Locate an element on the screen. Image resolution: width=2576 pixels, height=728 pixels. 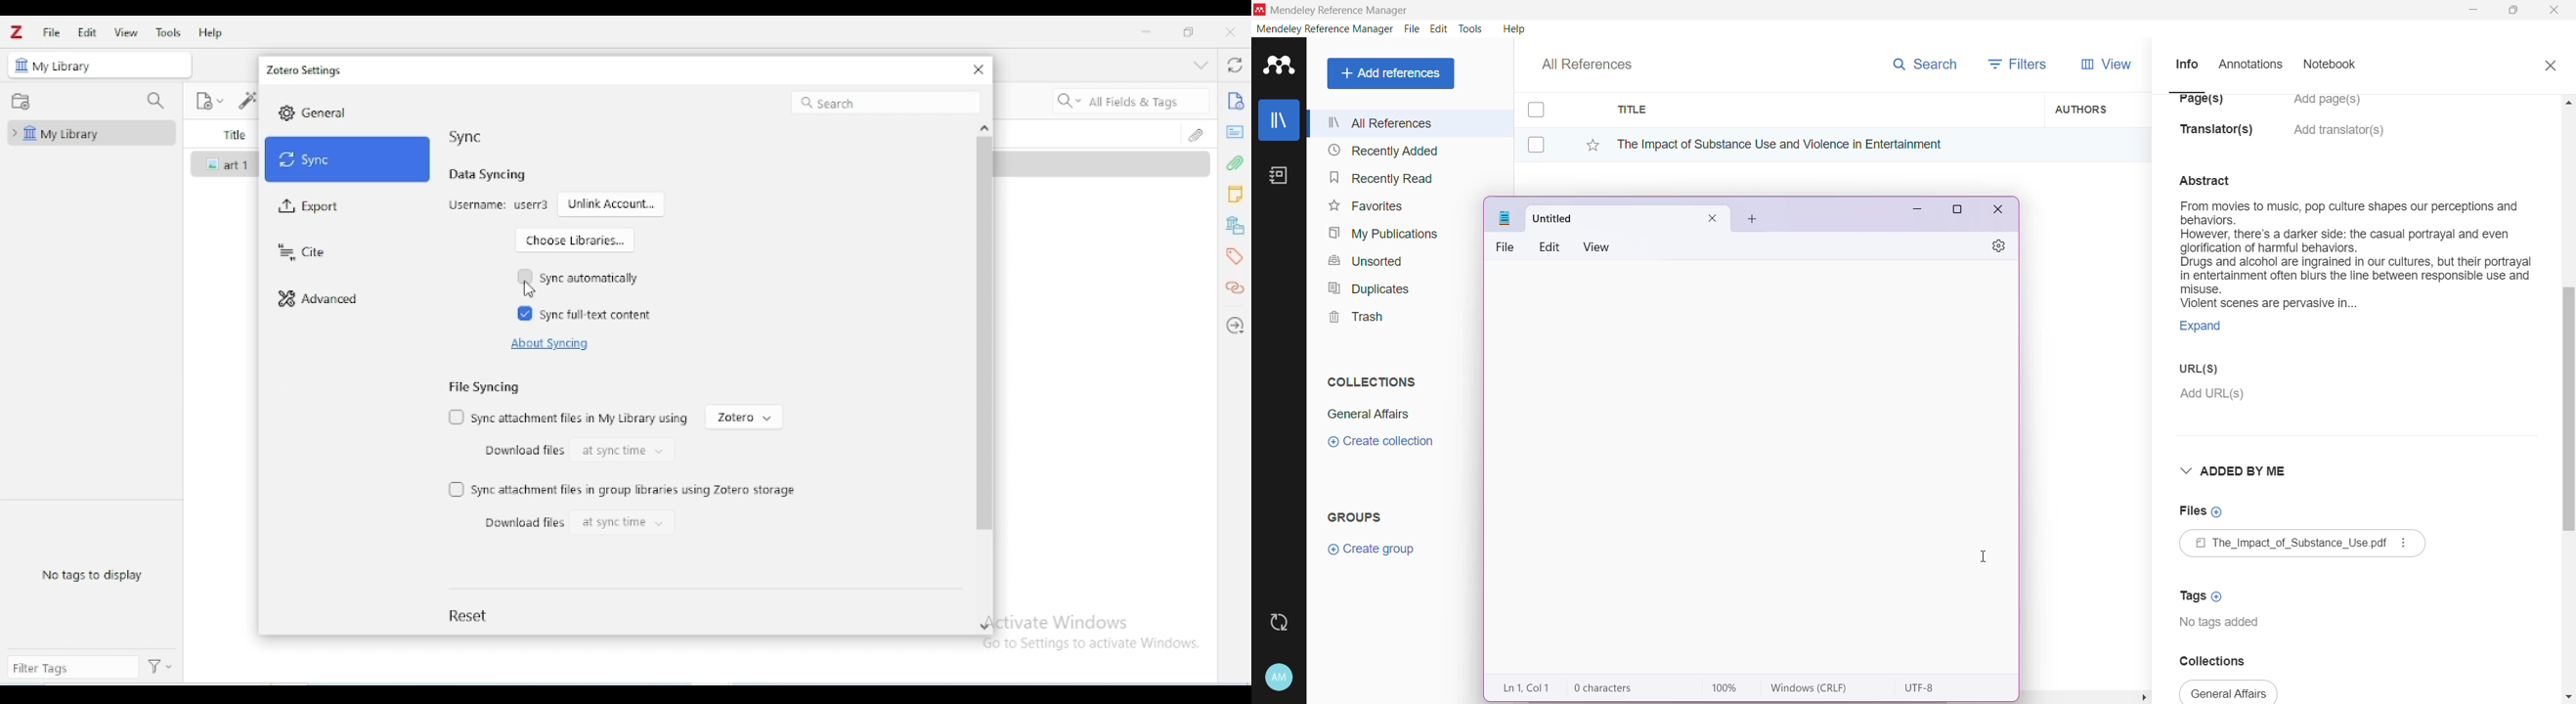
minimize is located at coordinates (1147, 32).